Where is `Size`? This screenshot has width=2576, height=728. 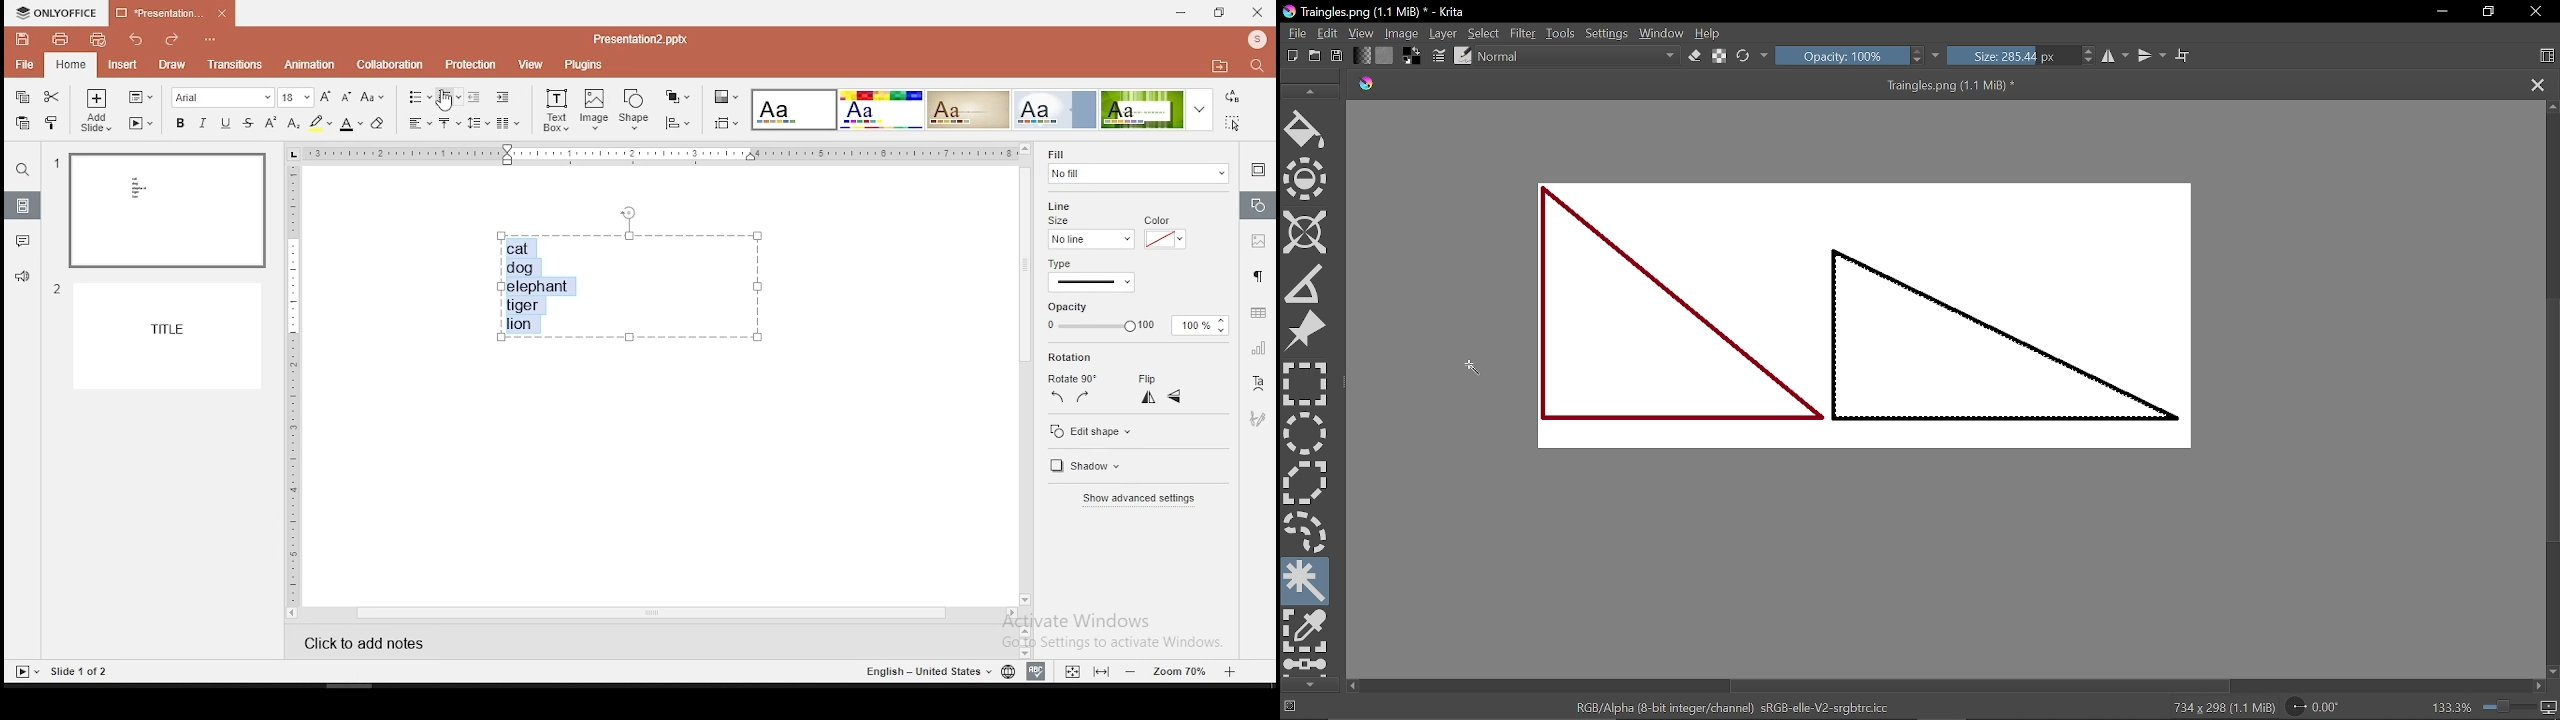
Size is located at coordinates (2011, 55).